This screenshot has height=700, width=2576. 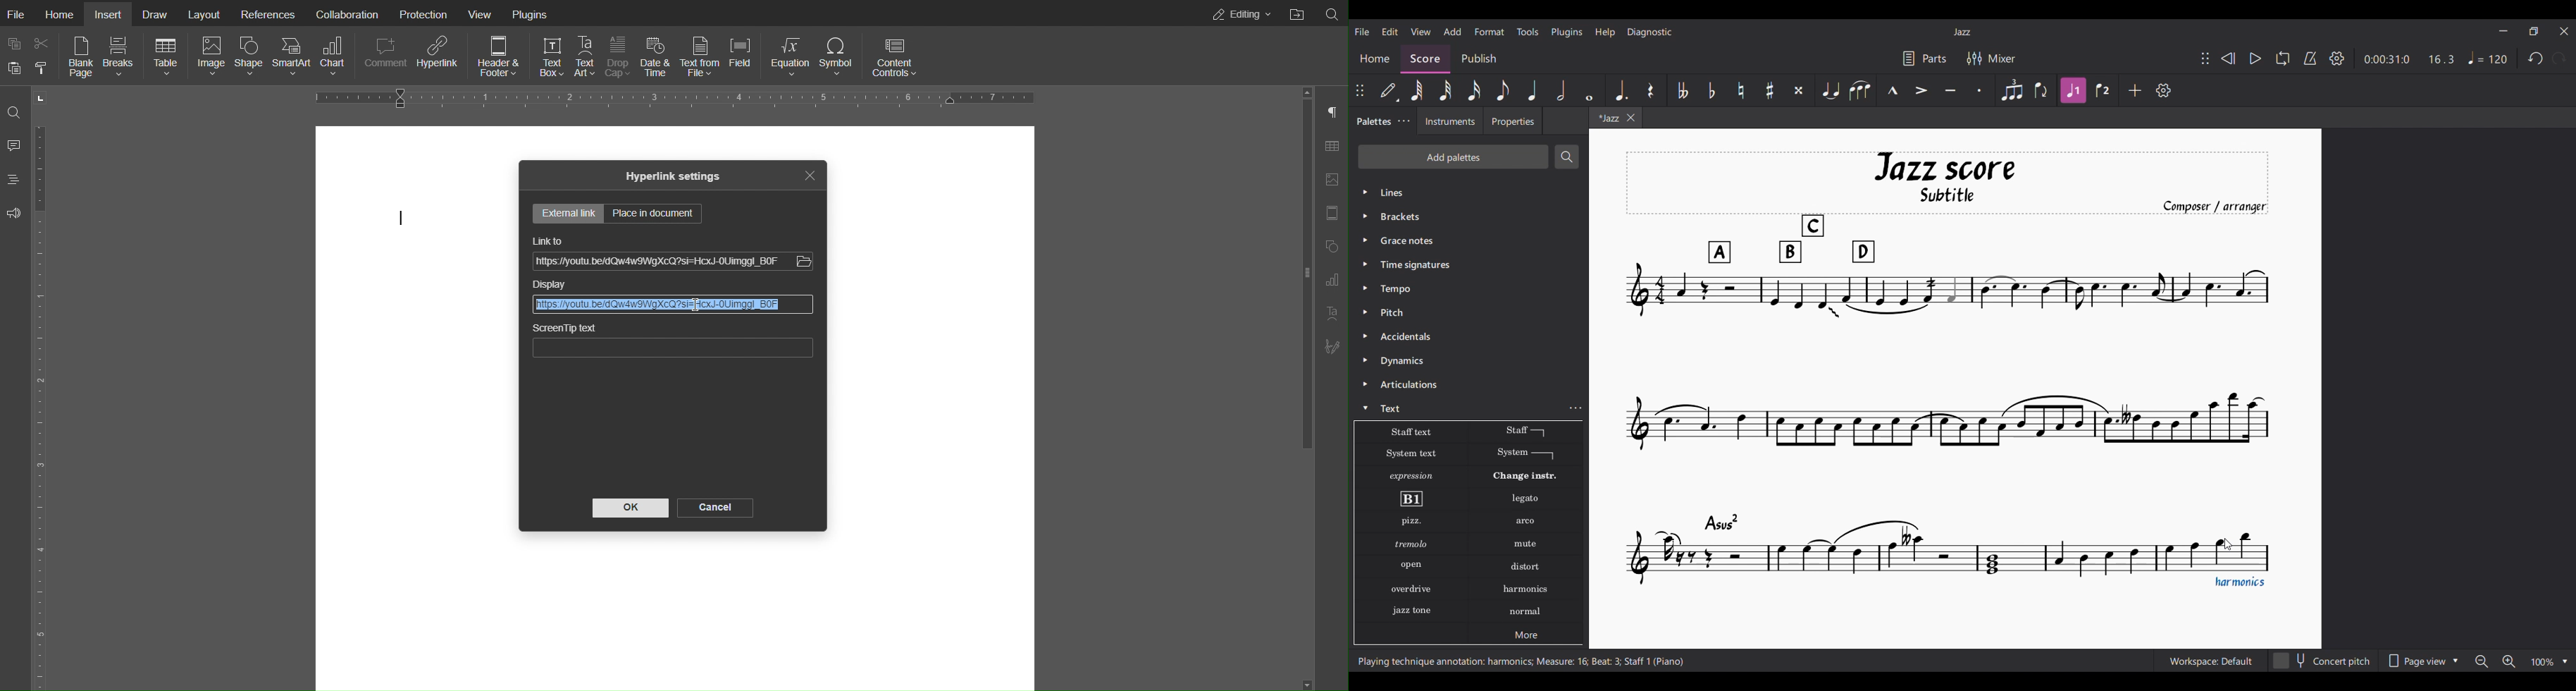 What do you see at coordinates (1533, 90) in the screenshot?
I see `Quarter note` at bounding box center [1533, 90].